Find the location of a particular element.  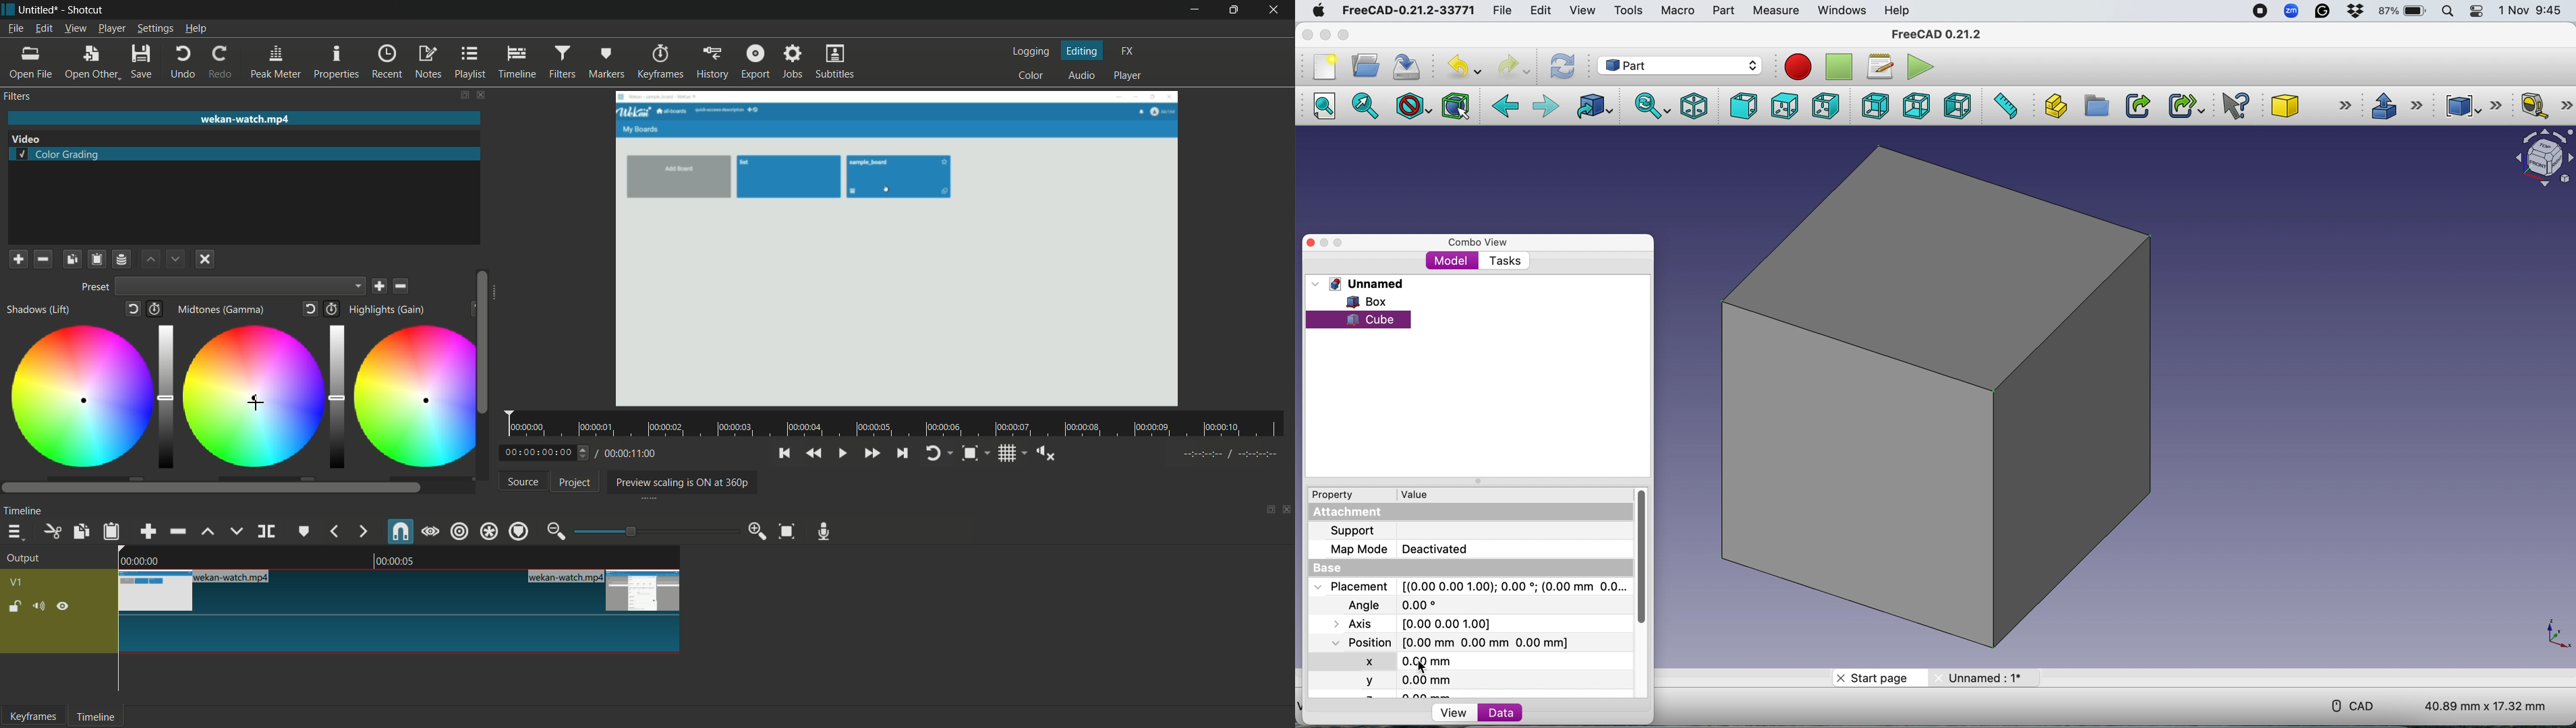

Position [0.00 mm 0.00 mm 0.00 mm] is located at coordinates (1447, 642).